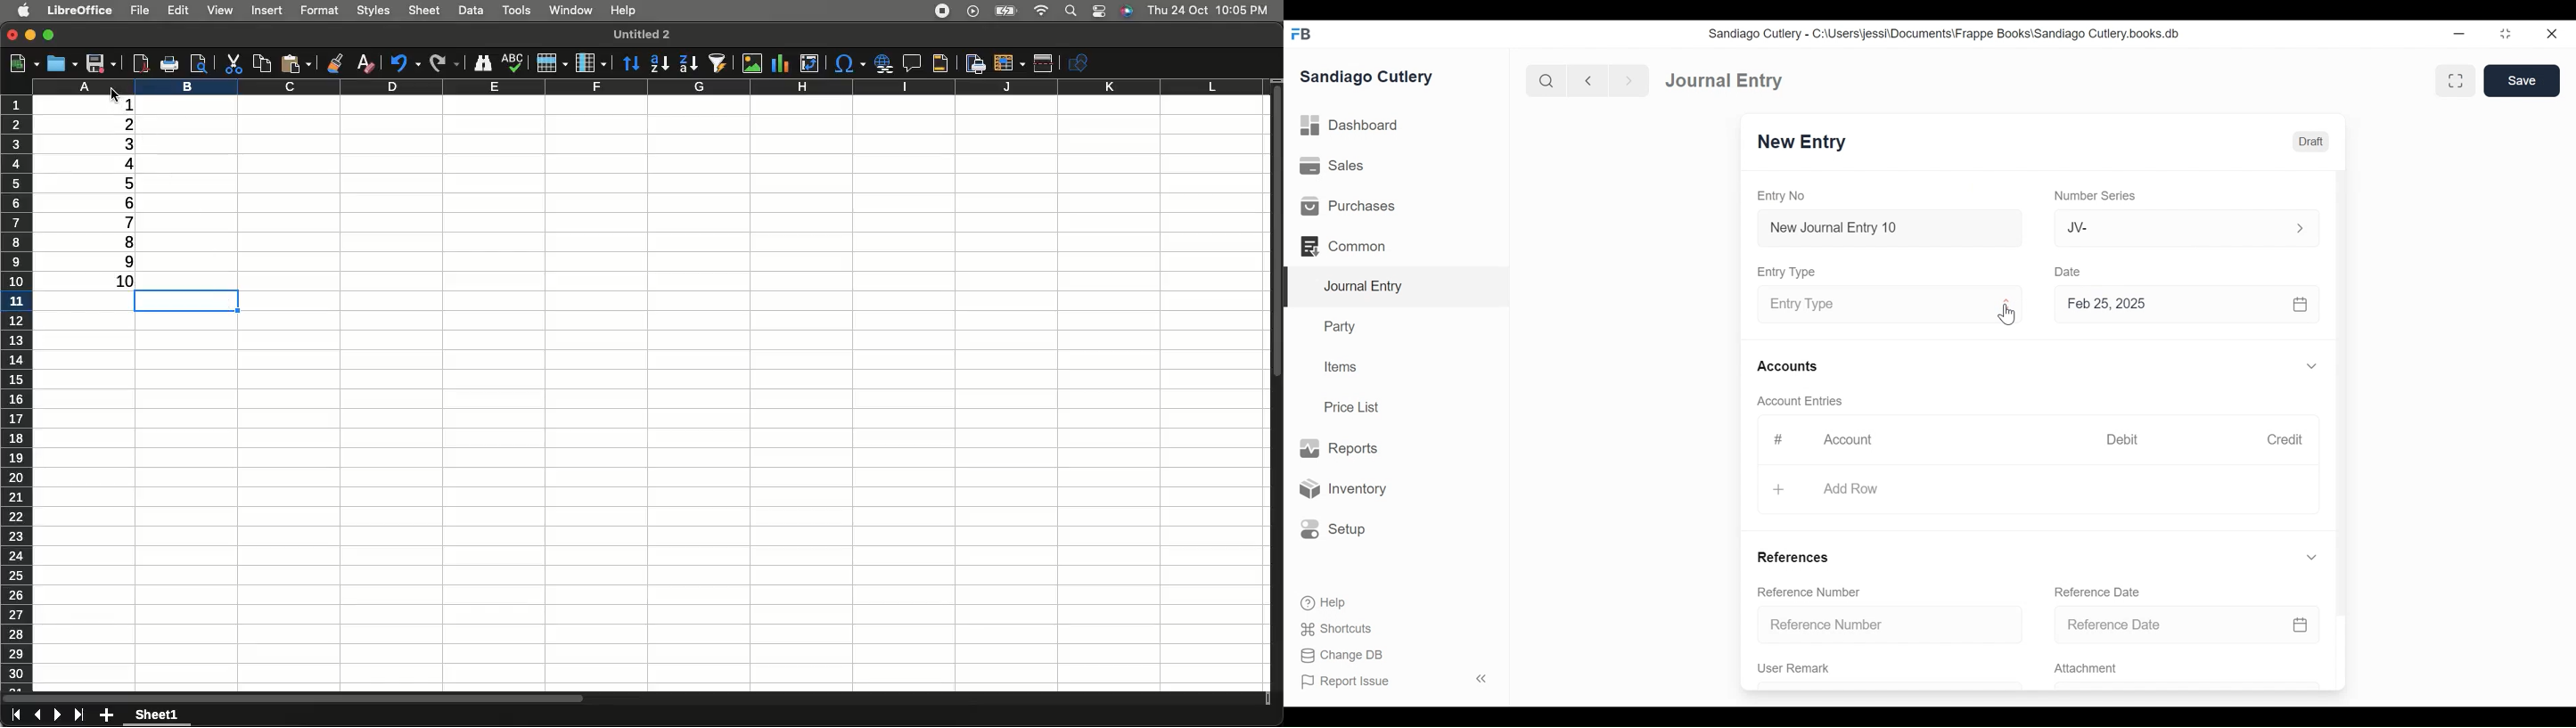  What do you see at coordinates (1781, 438) in the screenshot?
I see `#` at bounding box center [1781, 438].